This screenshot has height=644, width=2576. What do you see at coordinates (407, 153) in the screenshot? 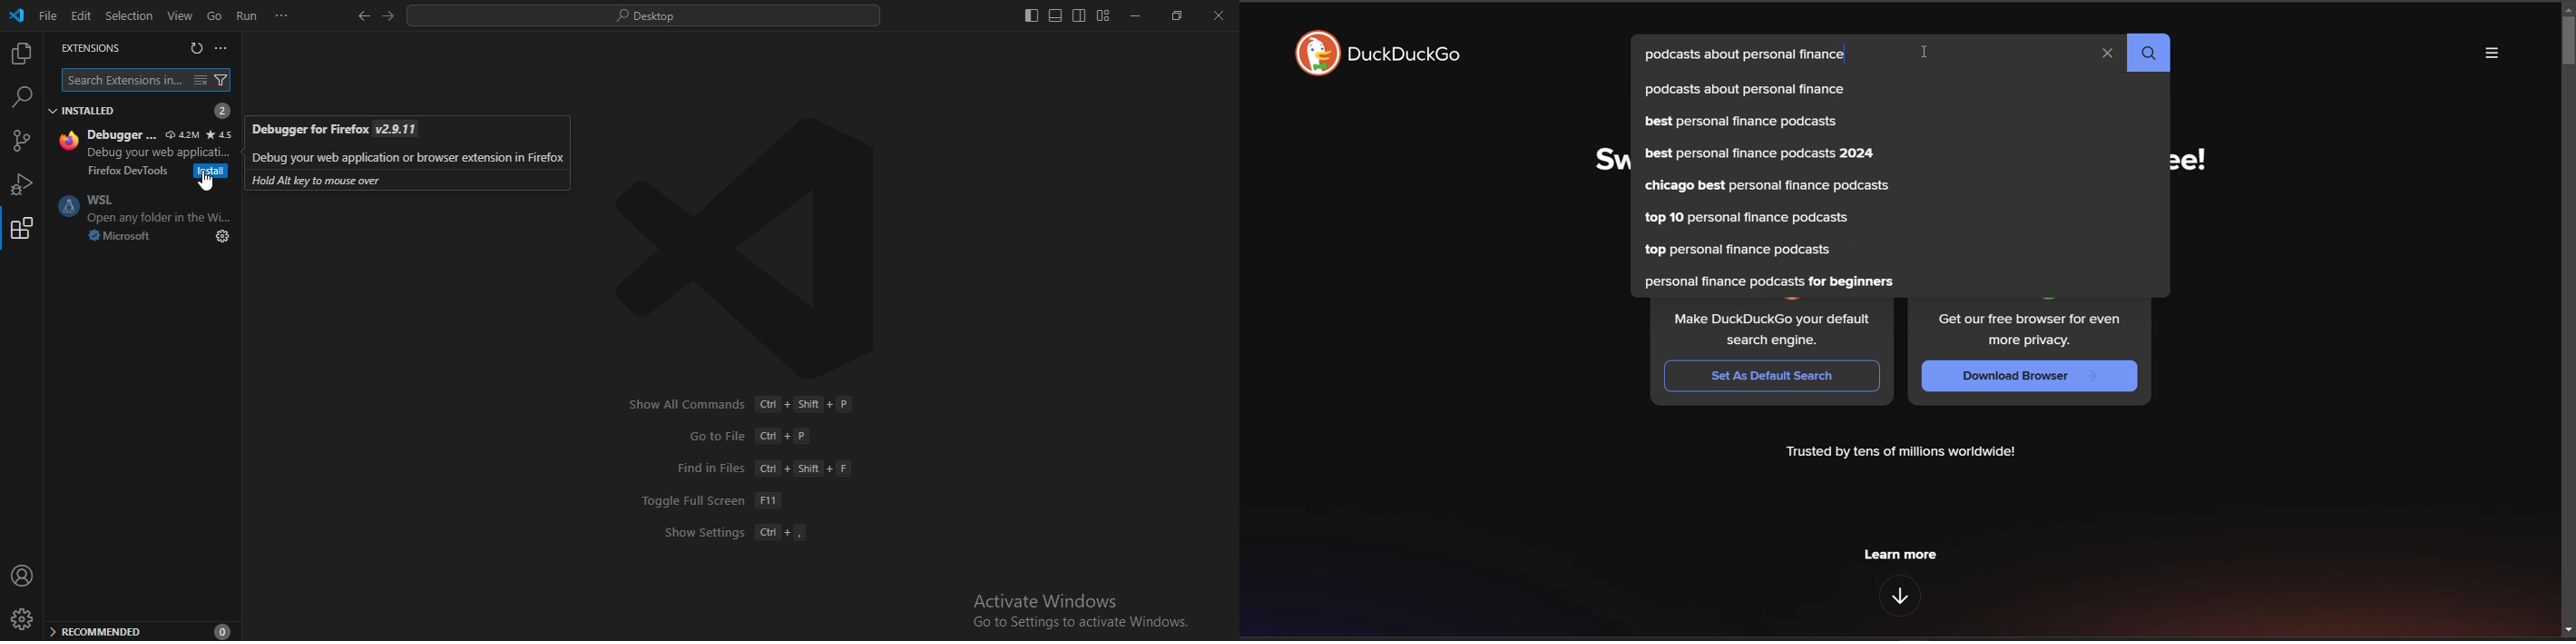
I see `Debugger for Firefox v2.9.11Debug your web application or browser extension in Firefox. Hold ALTkey to to mouse over` at bounding box center [407, 153].